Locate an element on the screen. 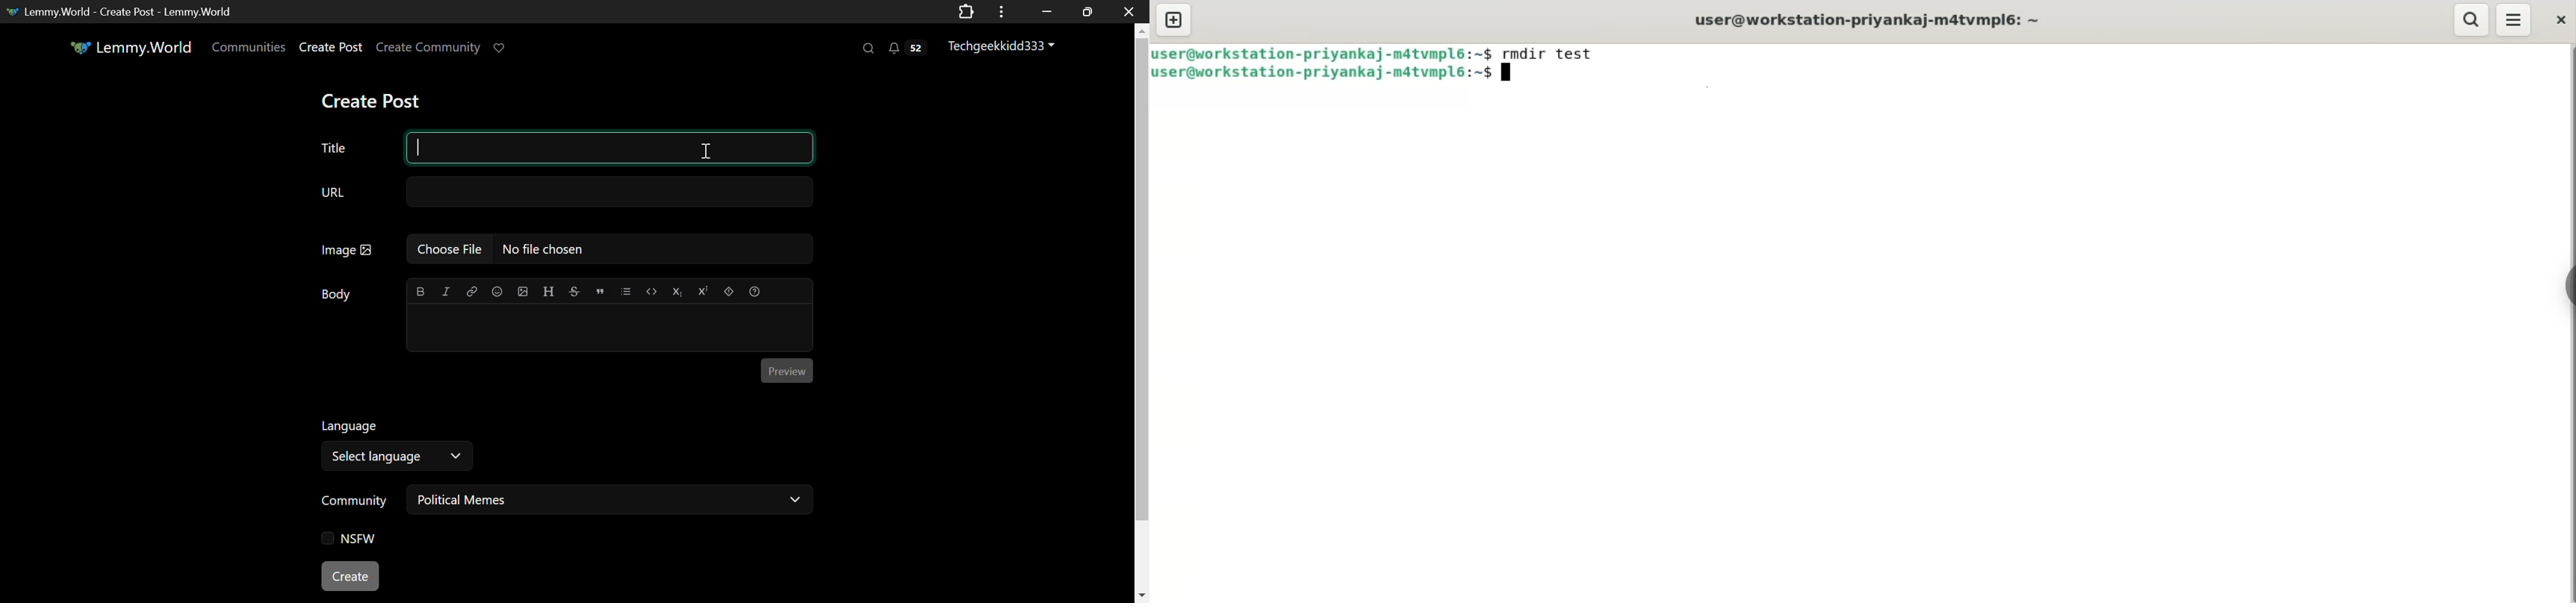  Cursor on Title Textbox is located at coordinates (706, 150).